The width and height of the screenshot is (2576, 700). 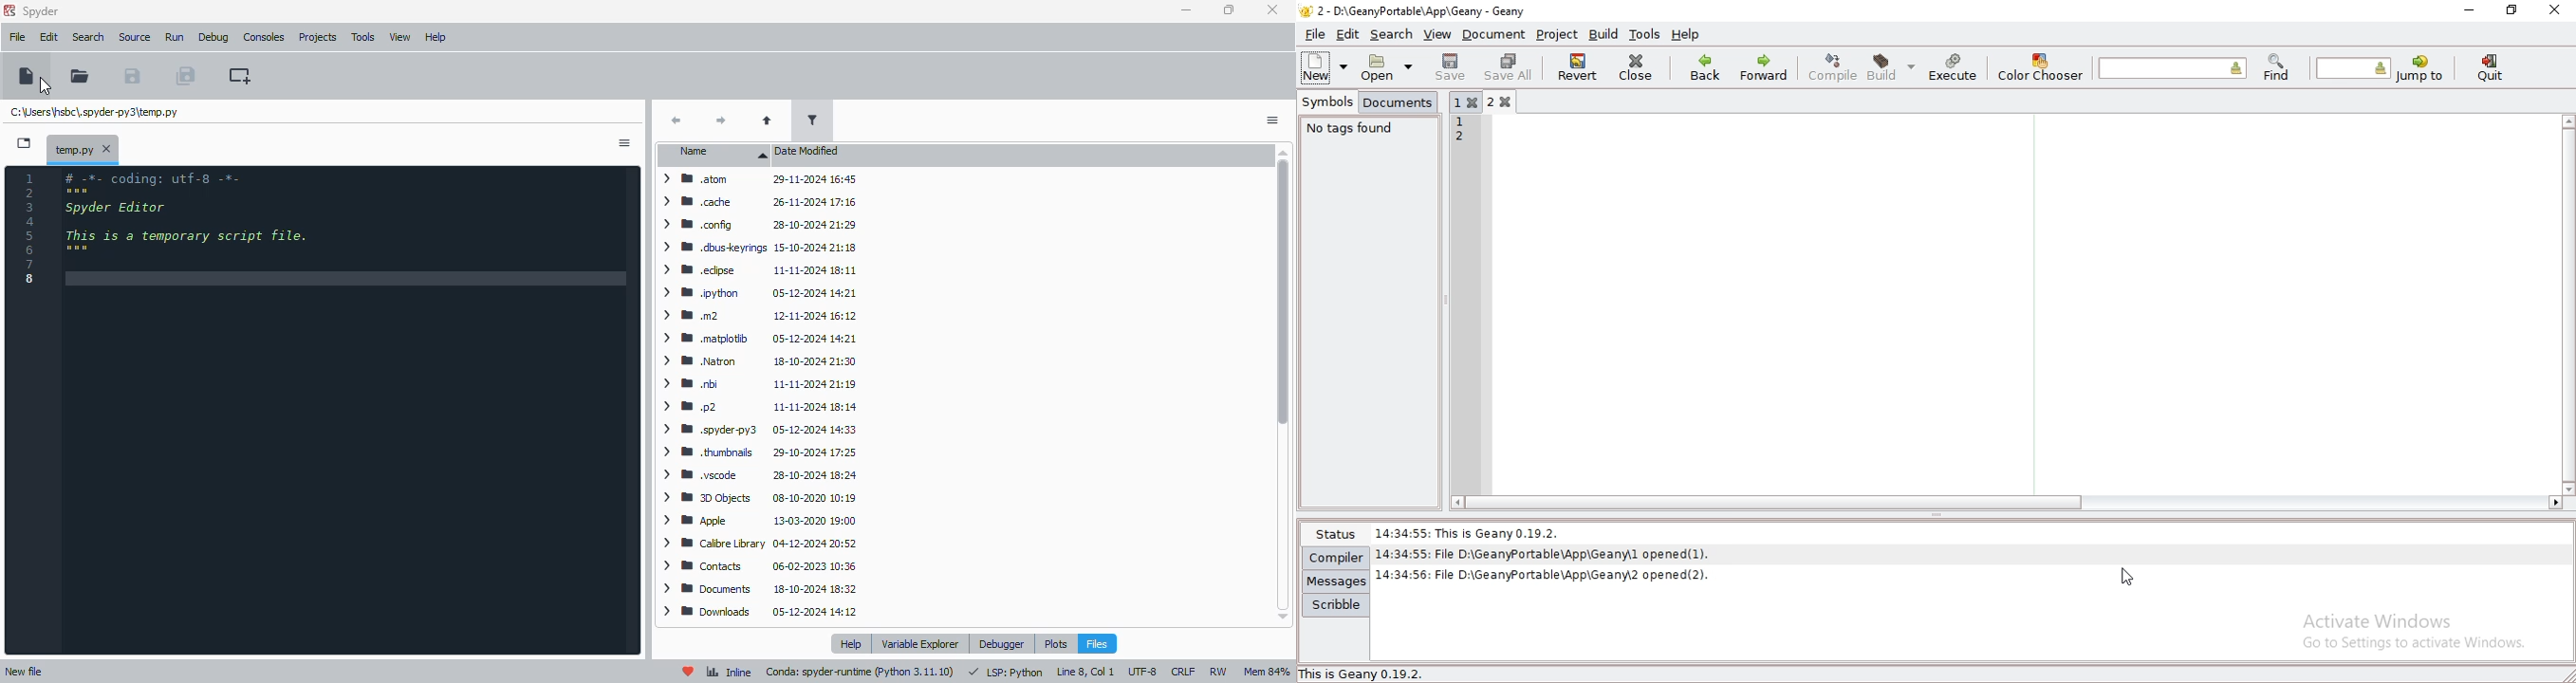 What do you see at coordinates (1003, 643) in the screenshot?
I see `debugger` at bounding box center [1003, 643].